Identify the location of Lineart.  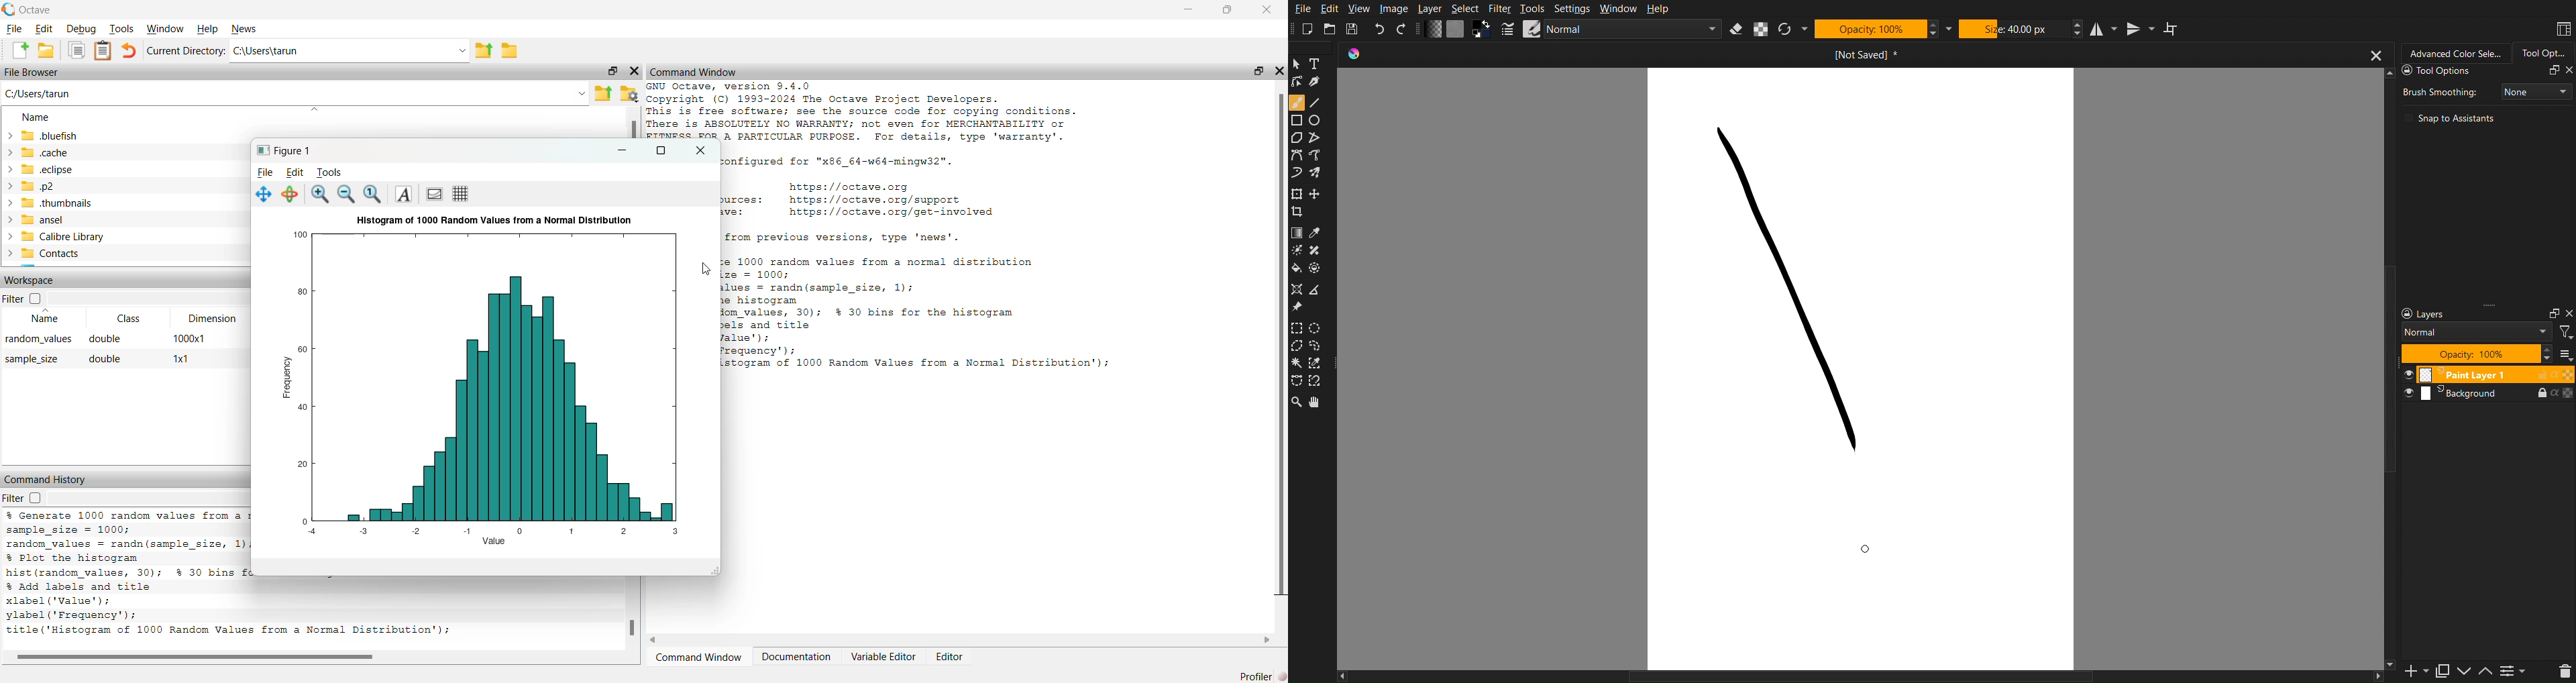
(1320, 84).